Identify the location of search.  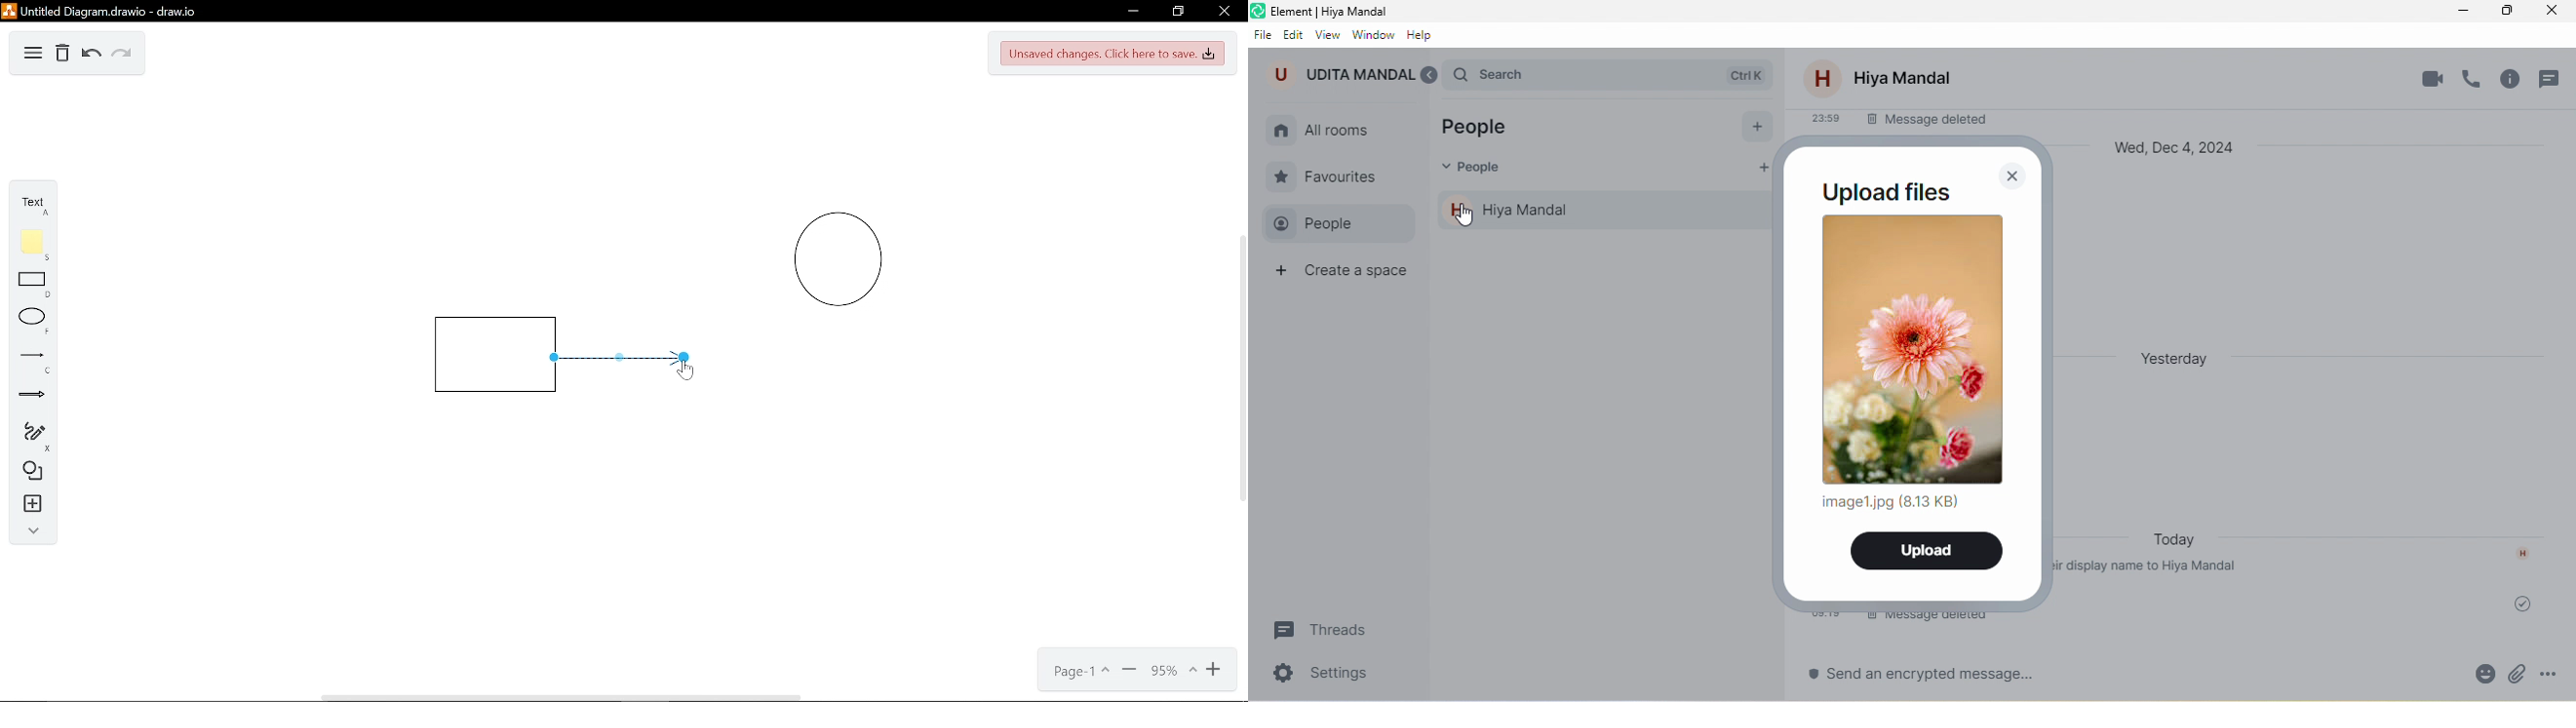
(1618, 71).